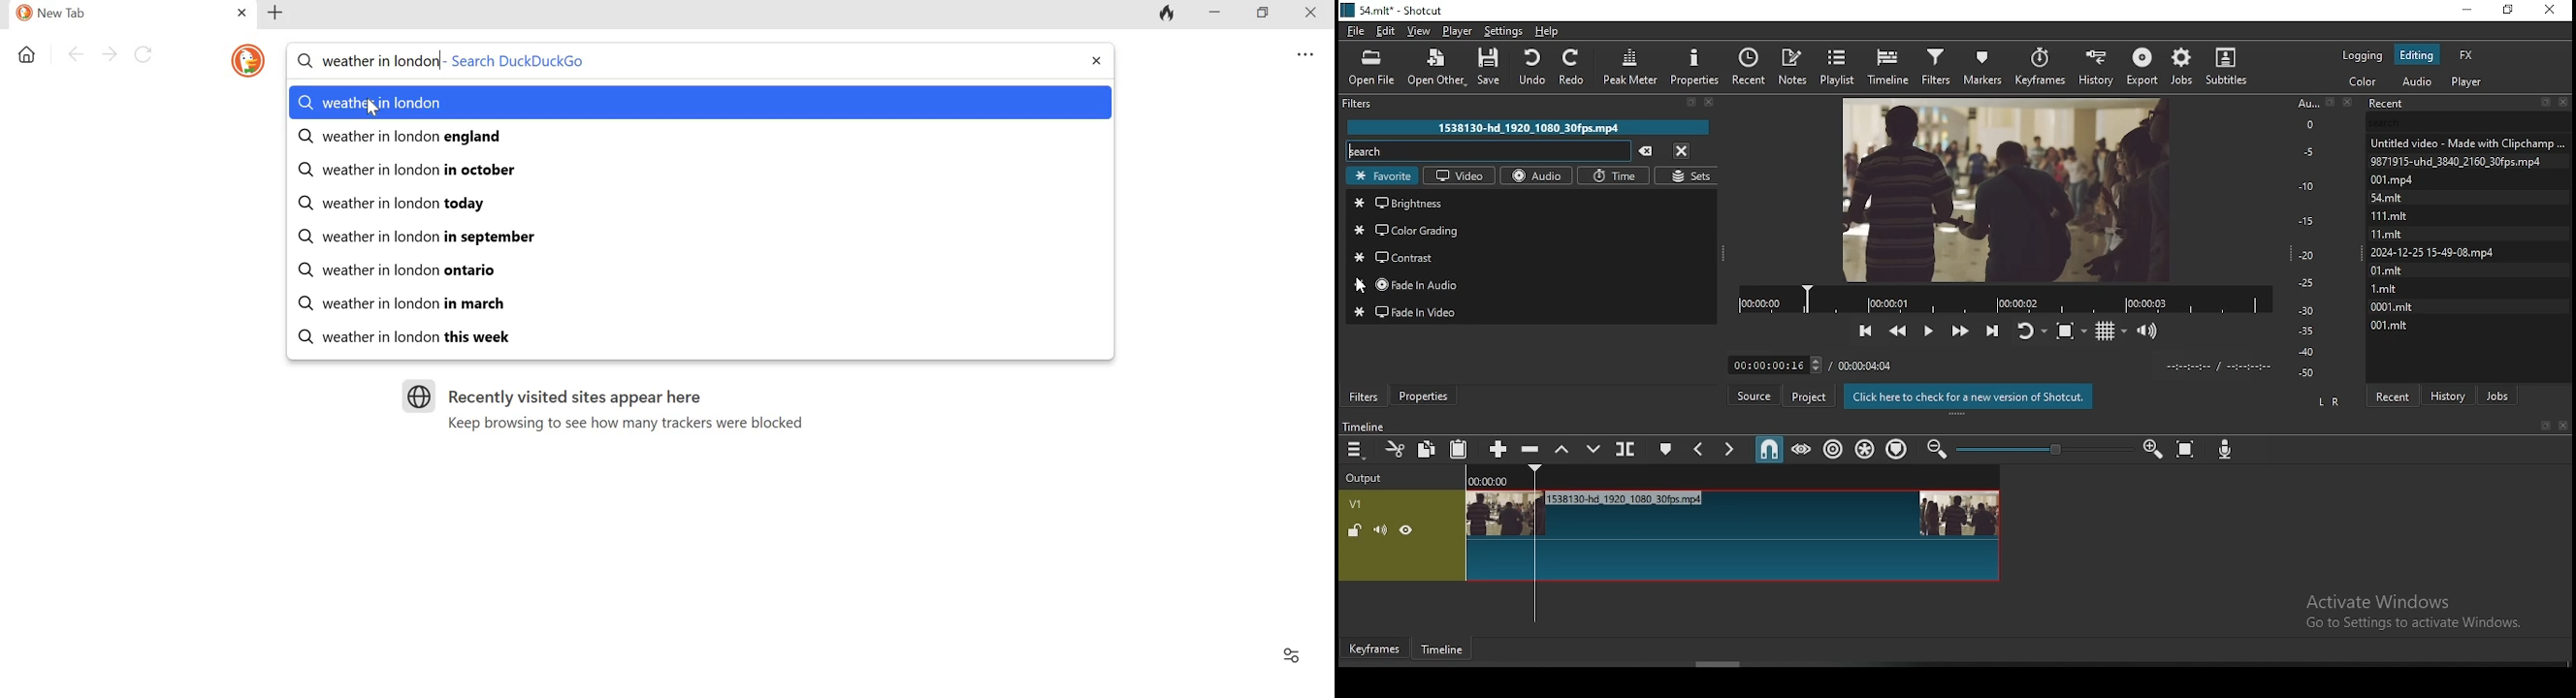  I want to click on volume control, so click(2150, 331).